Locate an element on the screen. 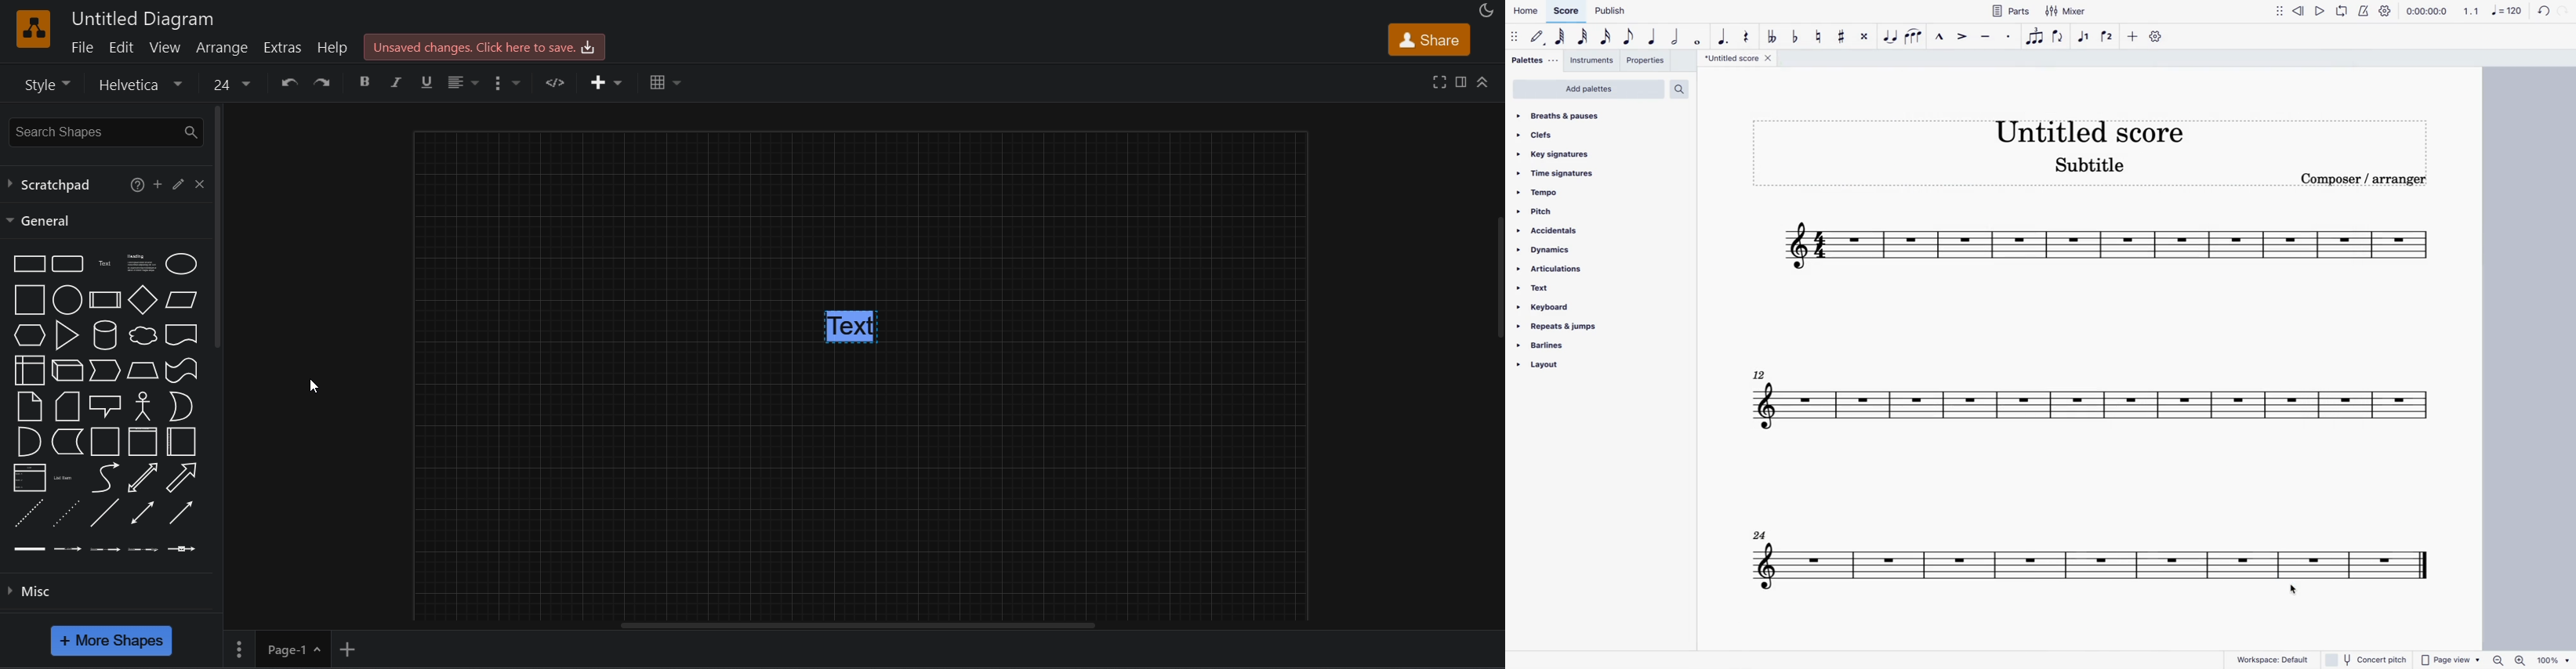 This screenshot has width=2576, height=672. Page-1 is located at coordinates (280, 649).